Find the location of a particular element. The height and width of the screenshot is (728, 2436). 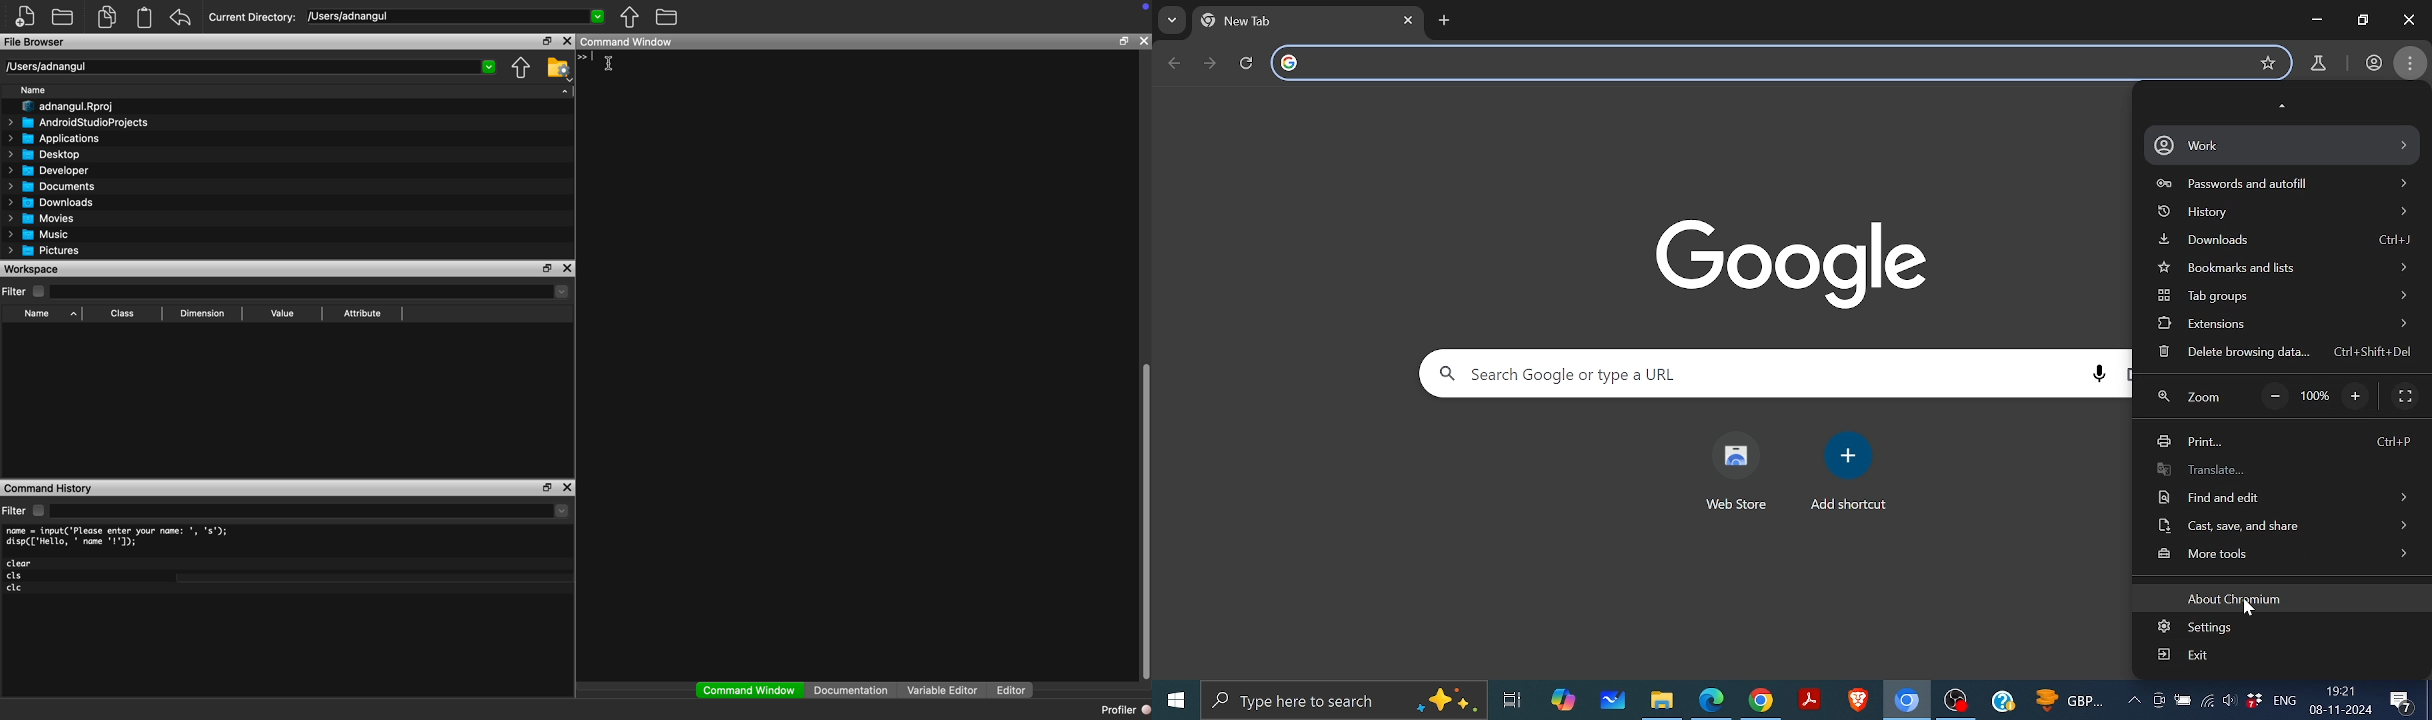

maximize is located at coordinates (545, 42).